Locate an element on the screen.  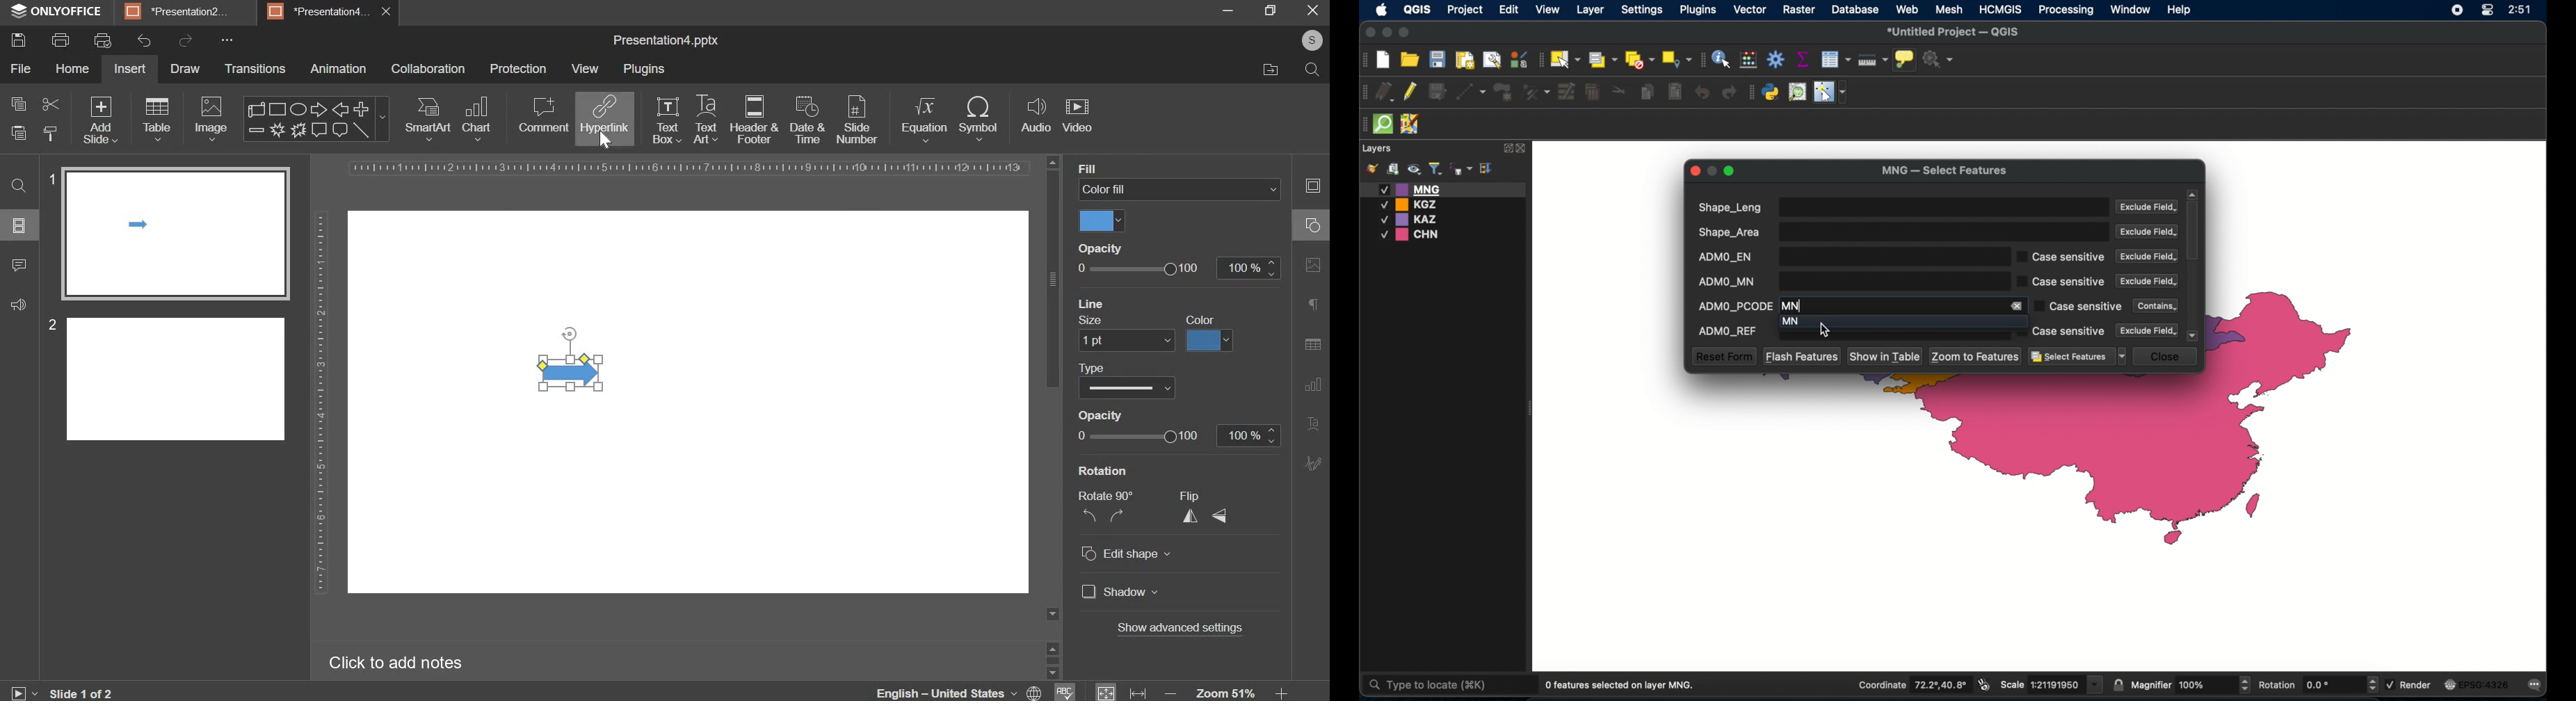
MN is located at coordinates (1886, 320).